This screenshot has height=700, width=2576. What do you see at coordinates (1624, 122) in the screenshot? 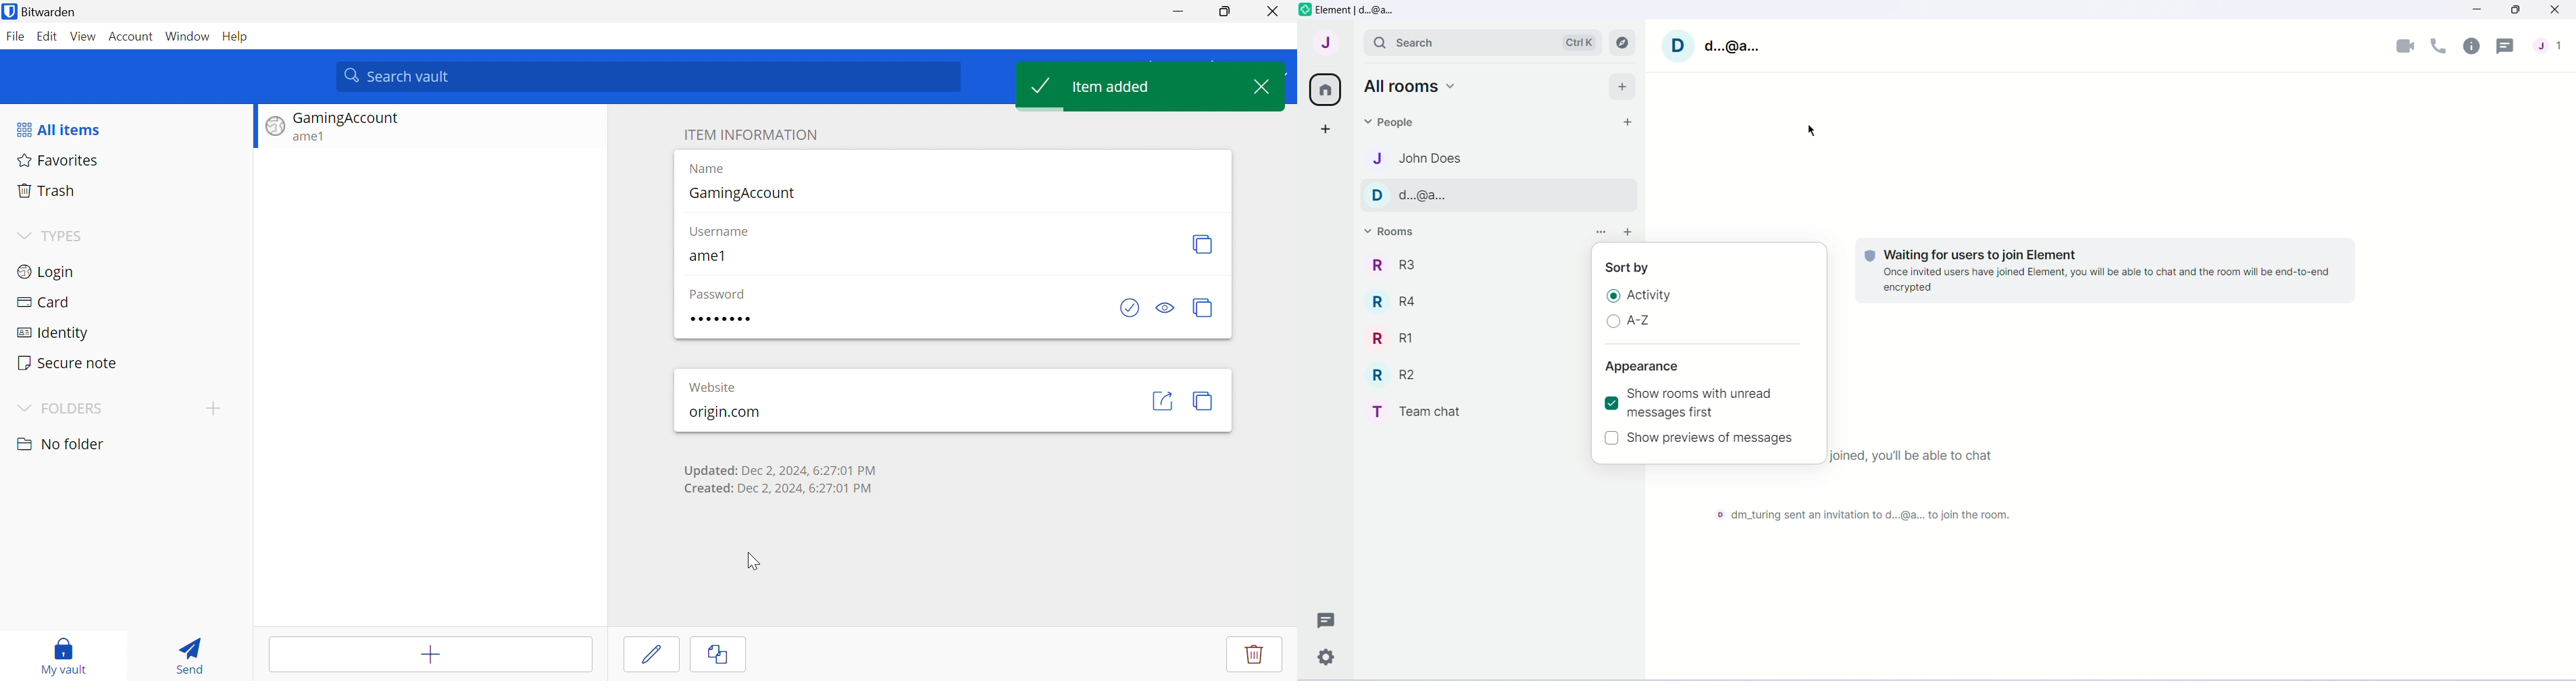
I see `Start chat` at bounding box center [1624, 122].